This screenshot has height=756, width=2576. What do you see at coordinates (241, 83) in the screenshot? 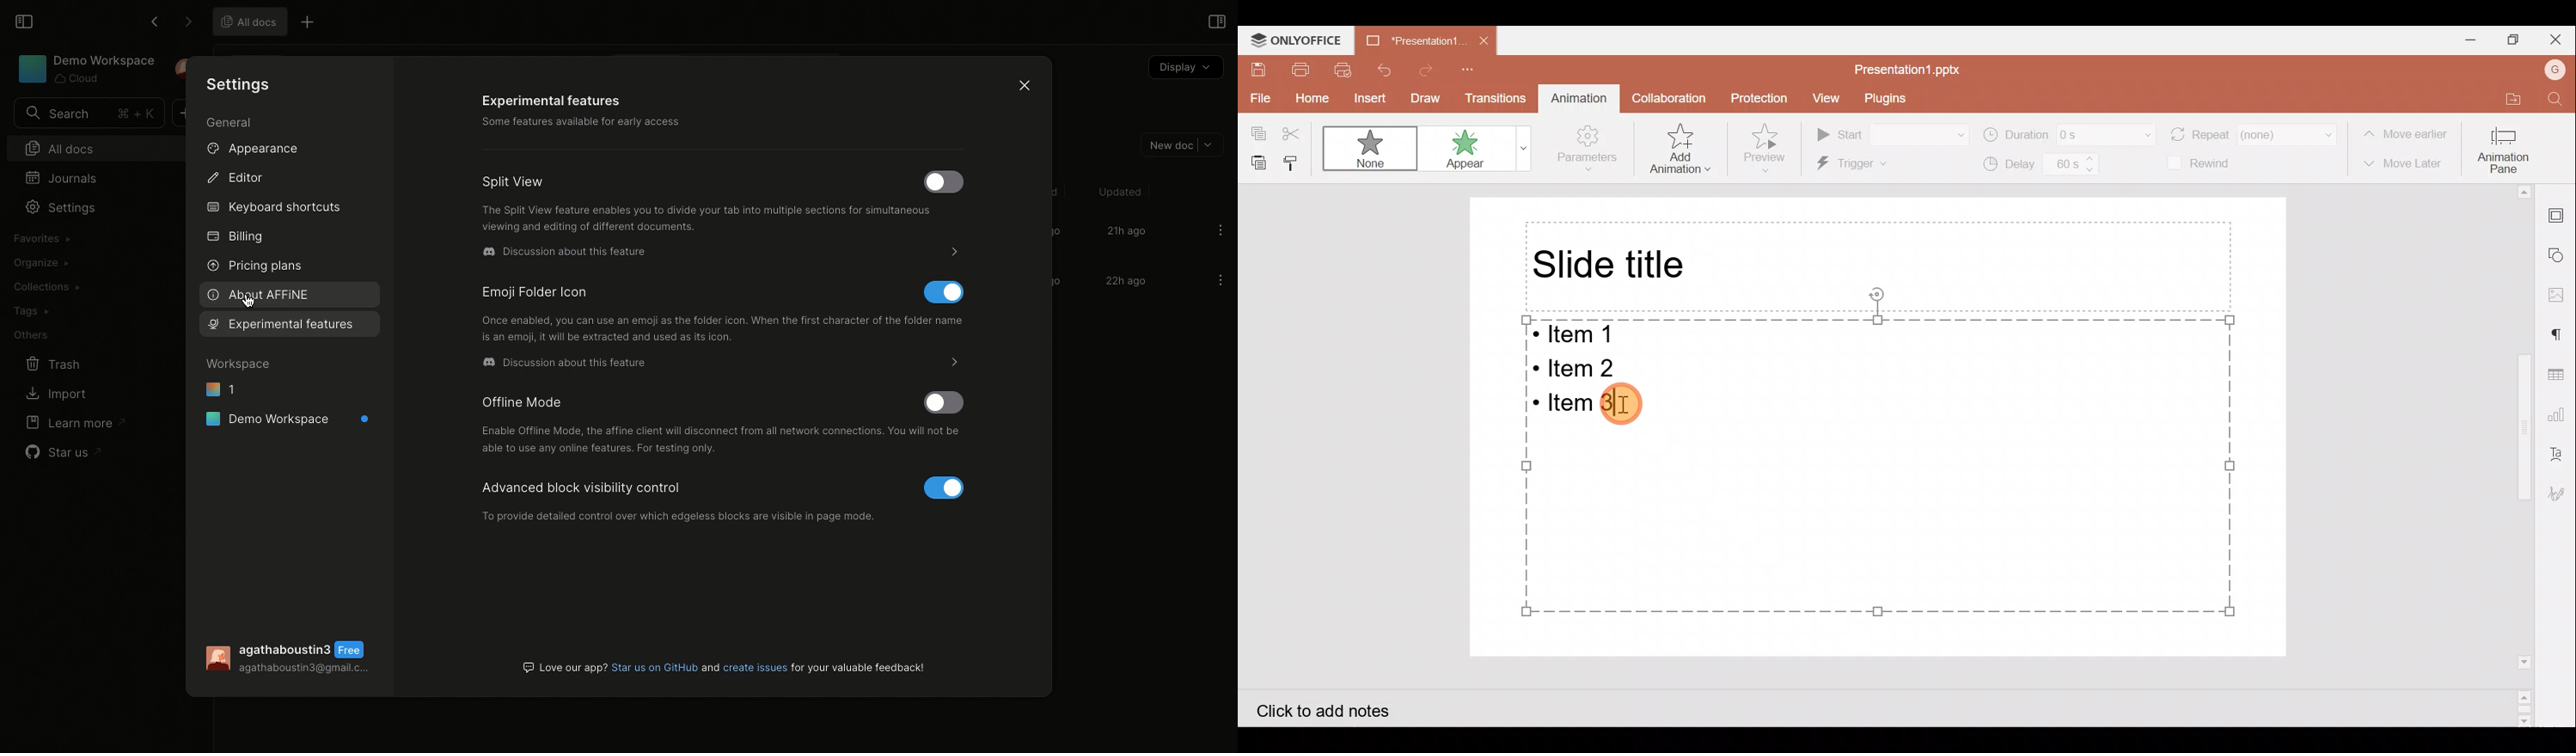
I see `Settings` at bounding box center [241, 83].